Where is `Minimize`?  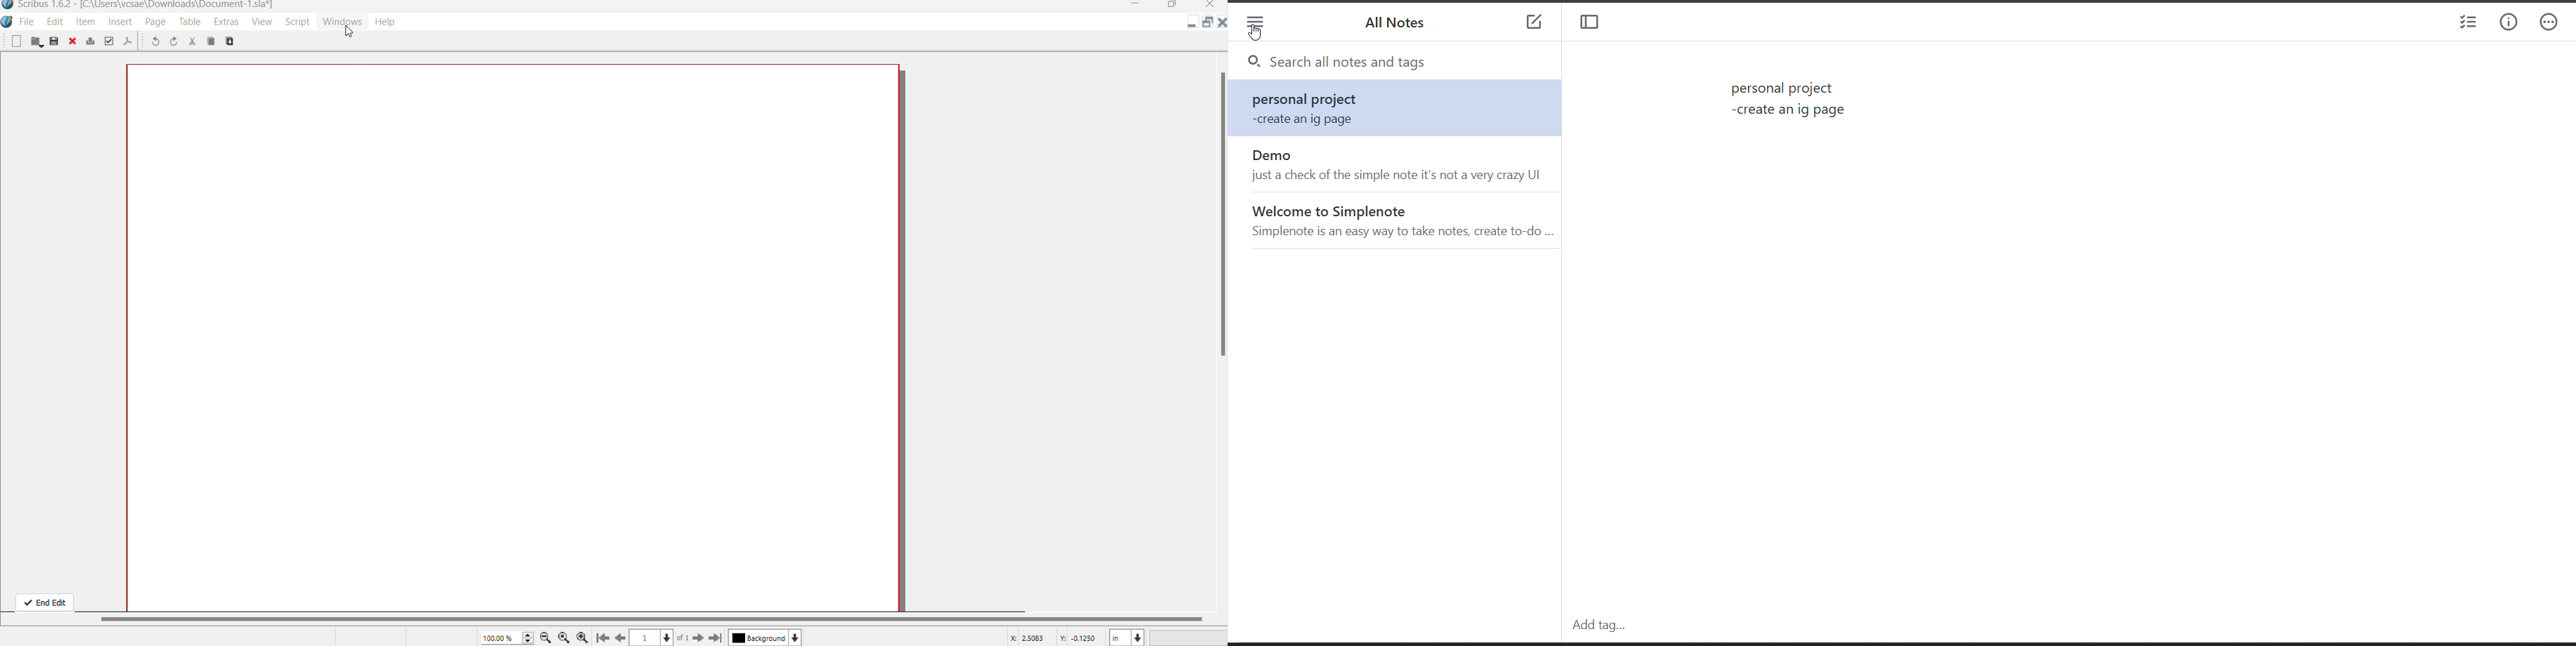
Minimize is located at coordinates (1194, 25).